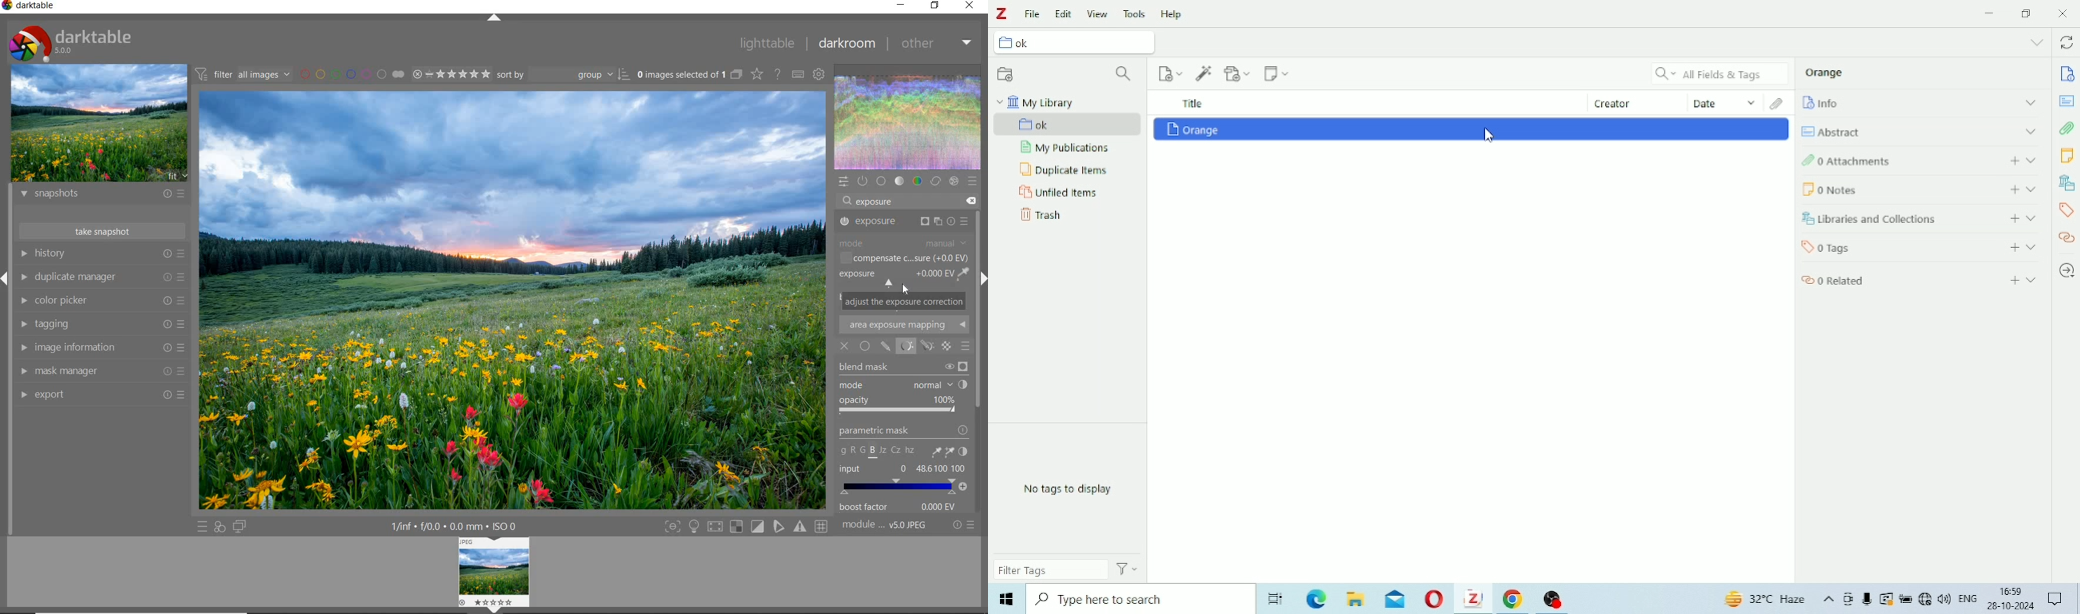  I want to click on Cursor, so click(1491, 135).